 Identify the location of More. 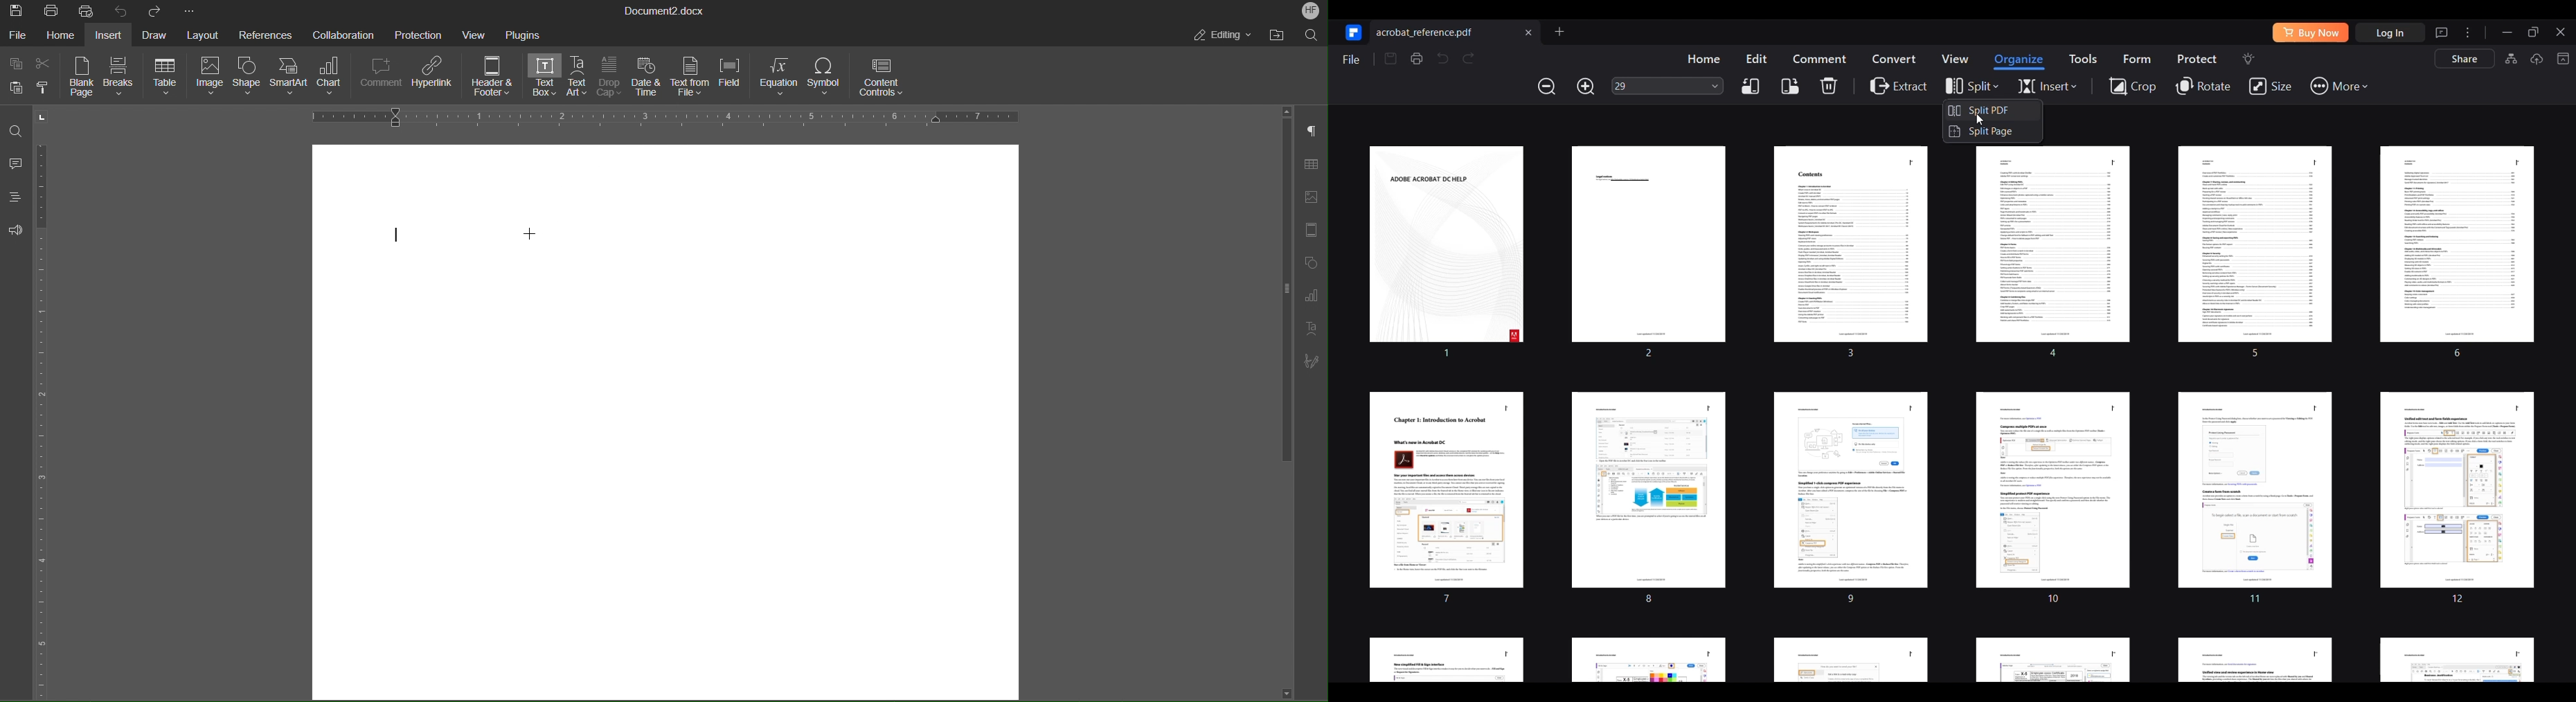
(190, 10).